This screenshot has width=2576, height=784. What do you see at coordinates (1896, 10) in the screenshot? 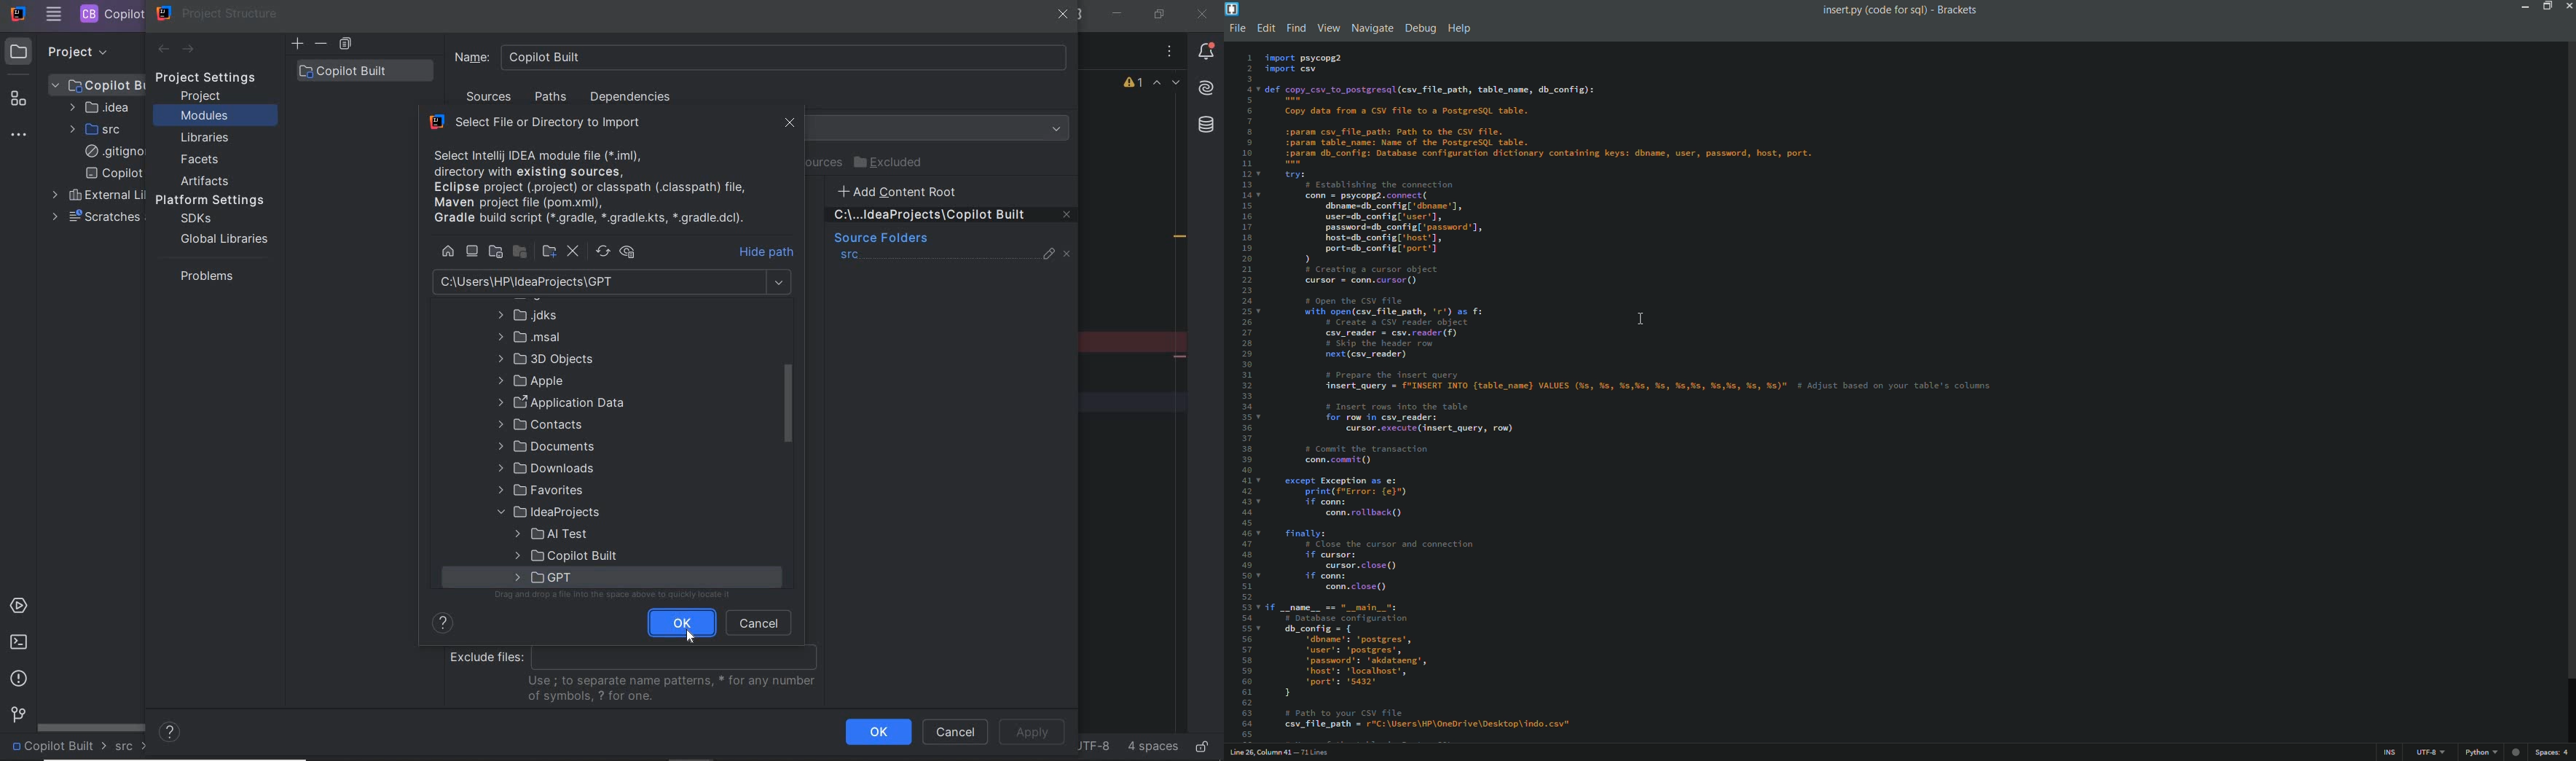
I see `folder name` at bounding box center [1896, 10].